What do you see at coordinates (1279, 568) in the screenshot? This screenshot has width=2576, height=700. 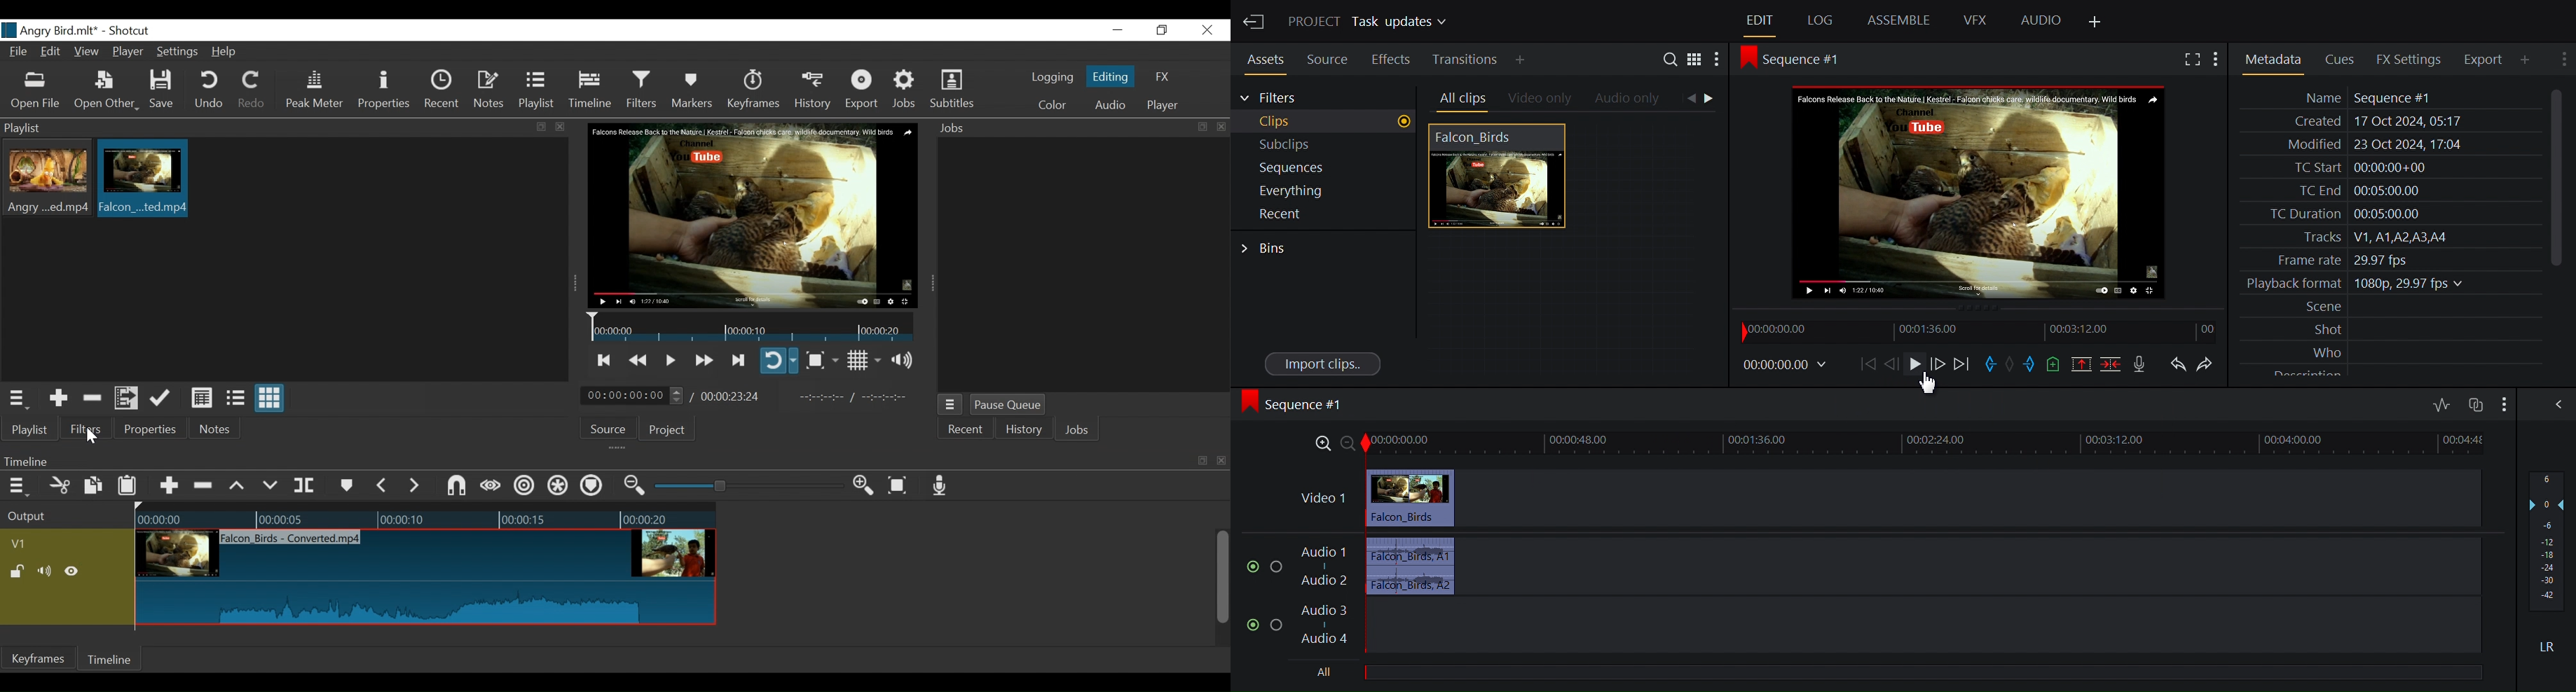 I see `Solo thistrack` at bounding box center [1279, 568].